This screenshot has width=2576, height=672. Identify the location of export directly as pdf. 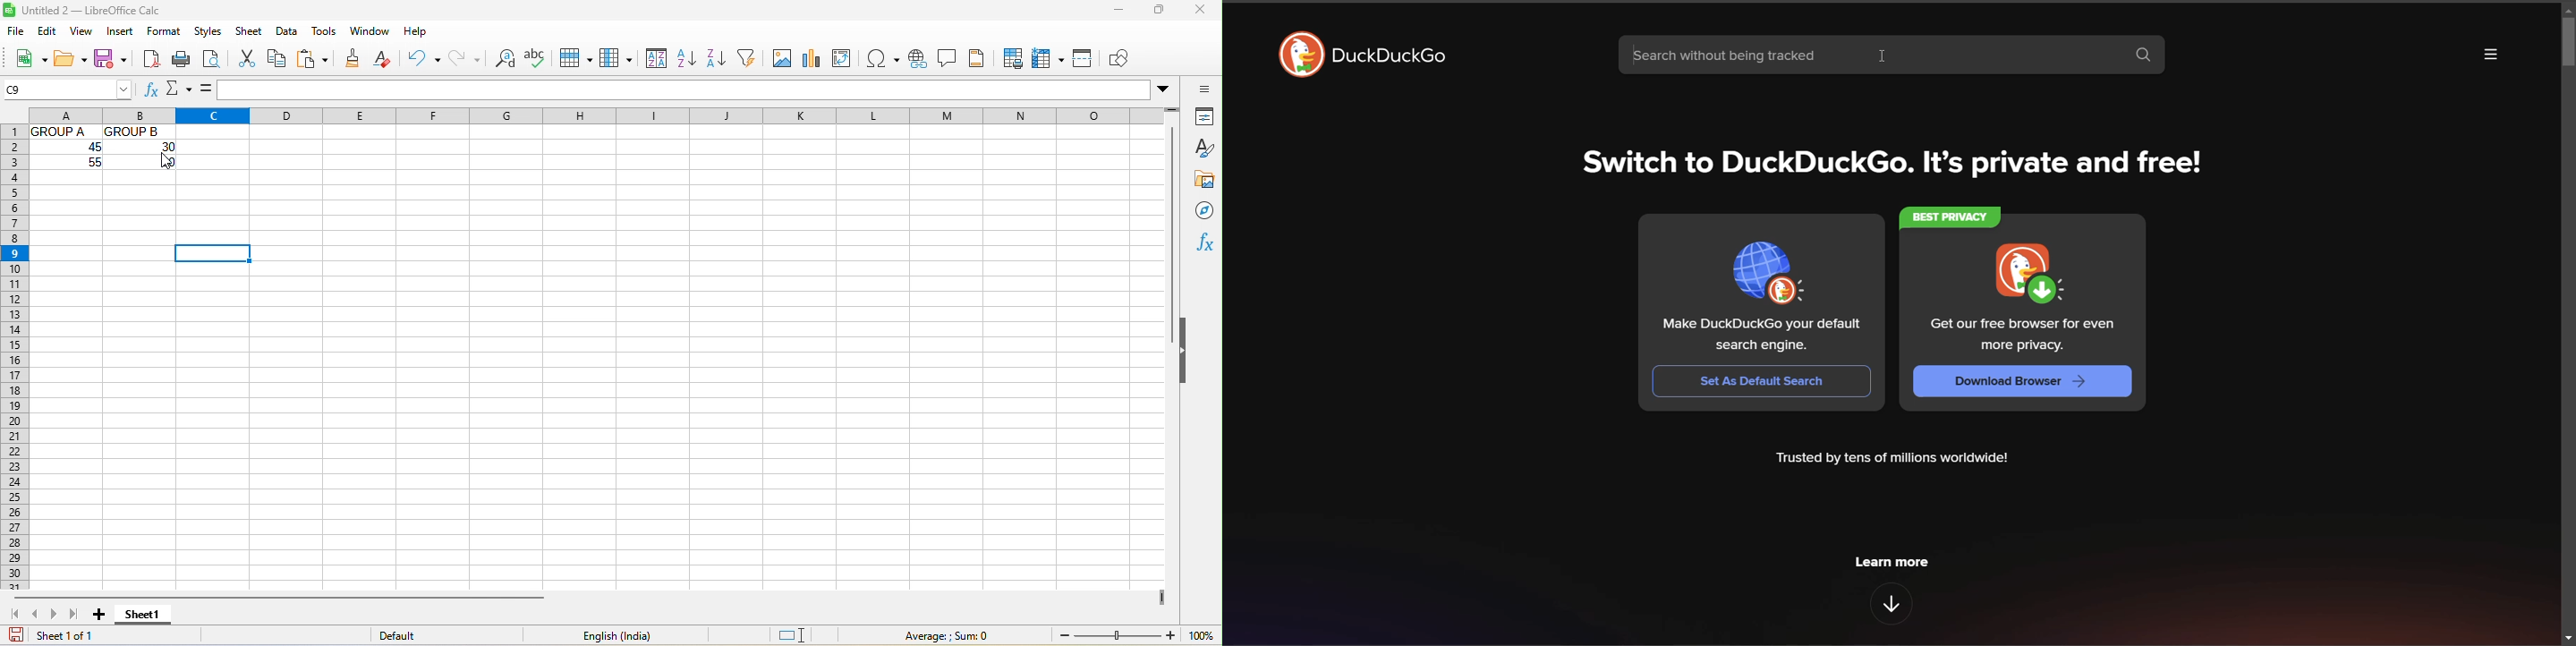
(150, 61).